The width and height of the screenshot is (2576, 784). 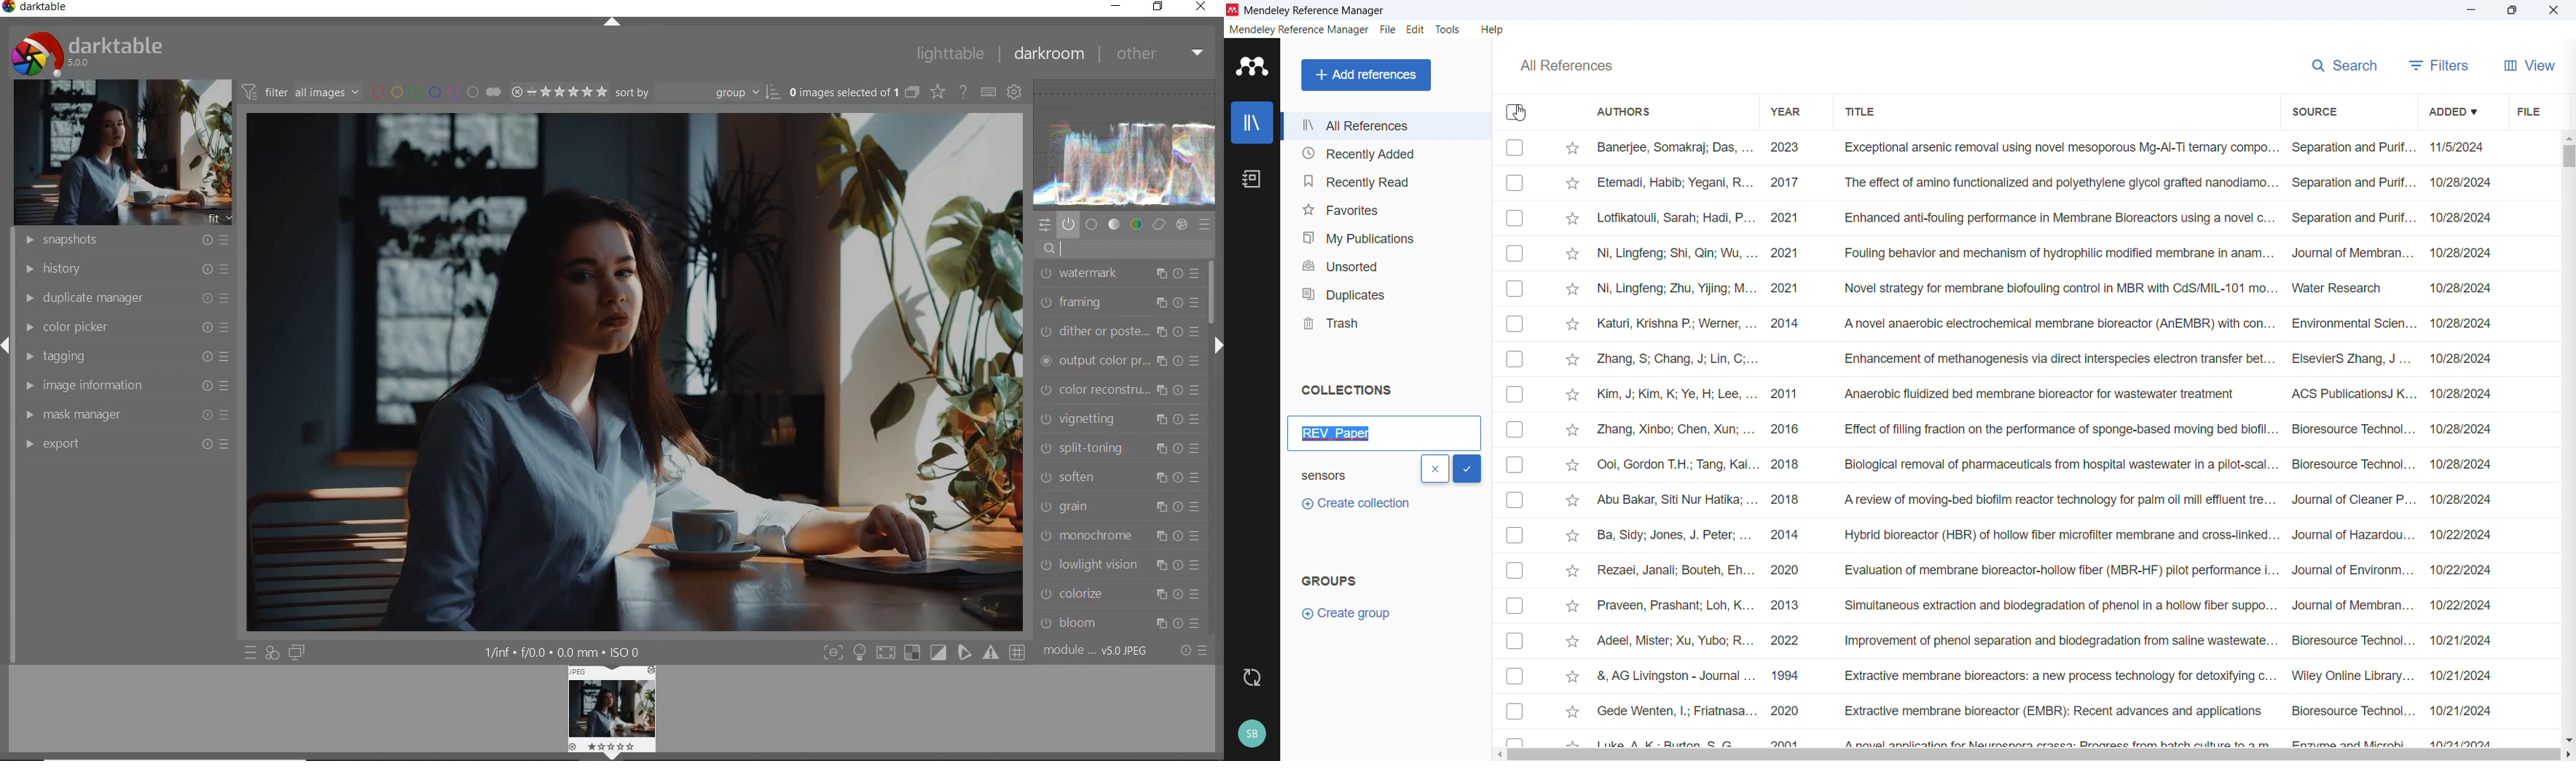 I want to click on Sort, so click(x=699, y=91).